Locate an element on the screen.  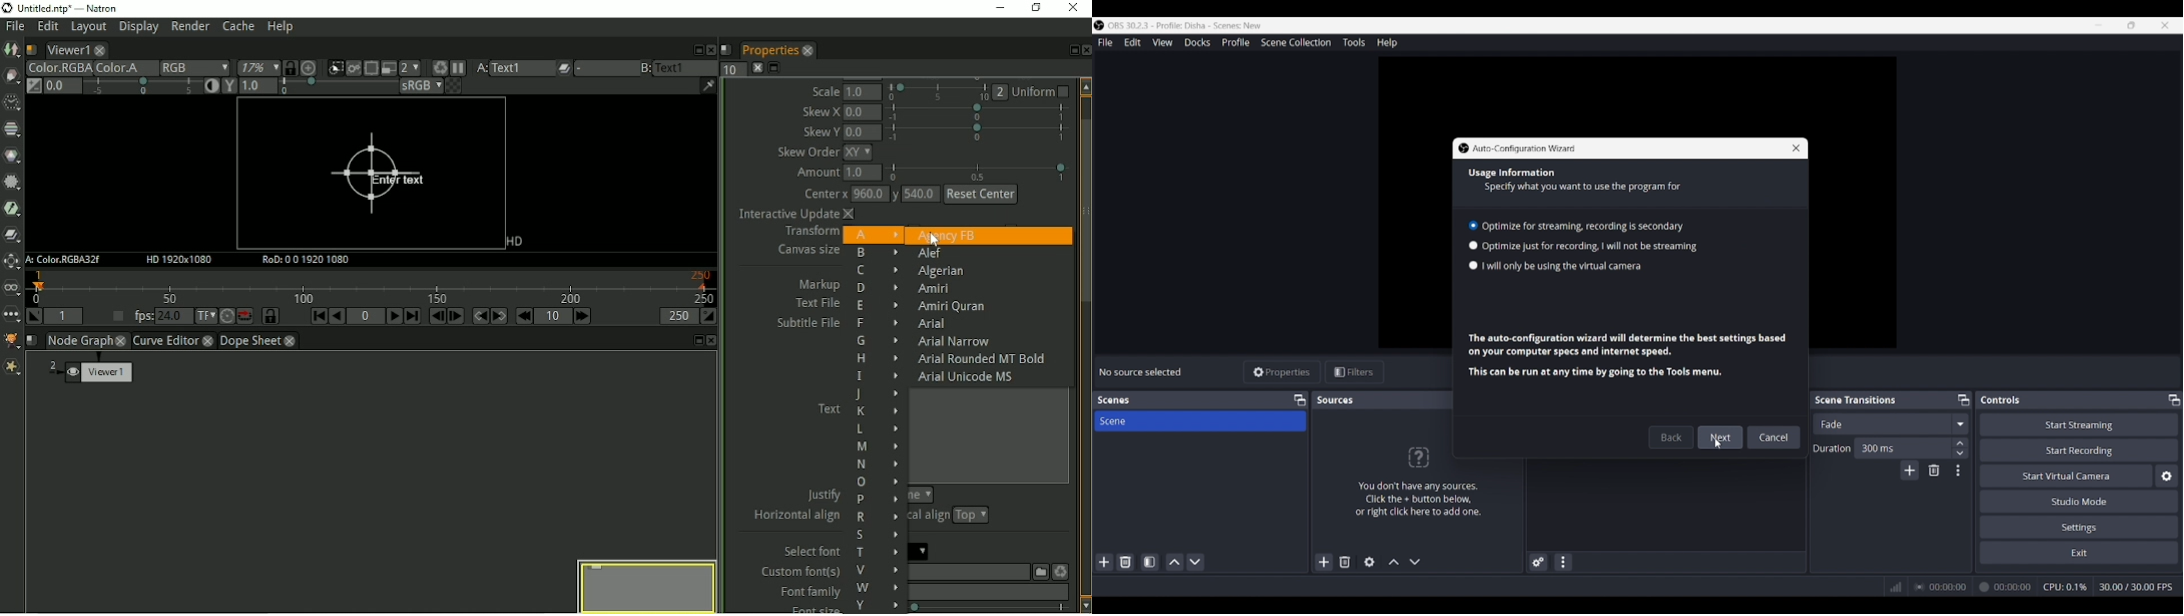
Configure virtual camera is located at coordinates (2167, 476).